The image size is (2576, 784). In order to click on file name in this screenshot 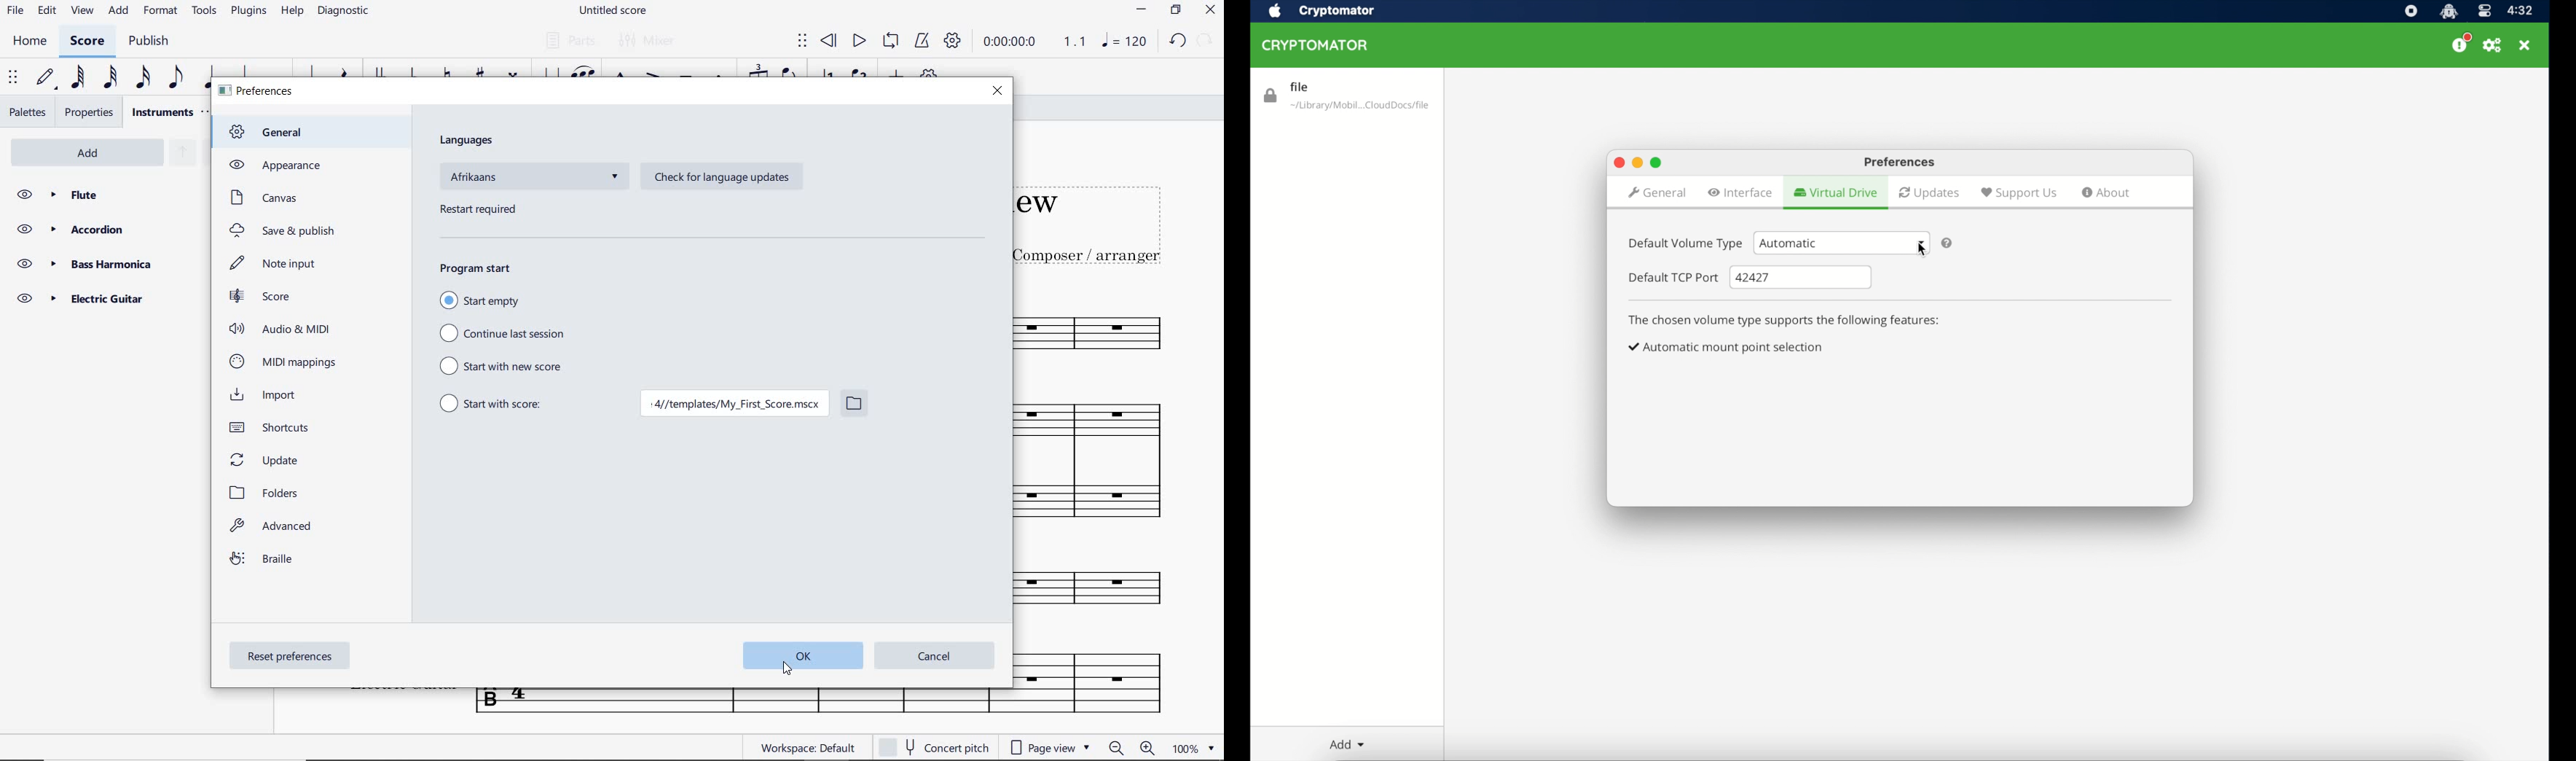, I will do `click(612, 10)`.